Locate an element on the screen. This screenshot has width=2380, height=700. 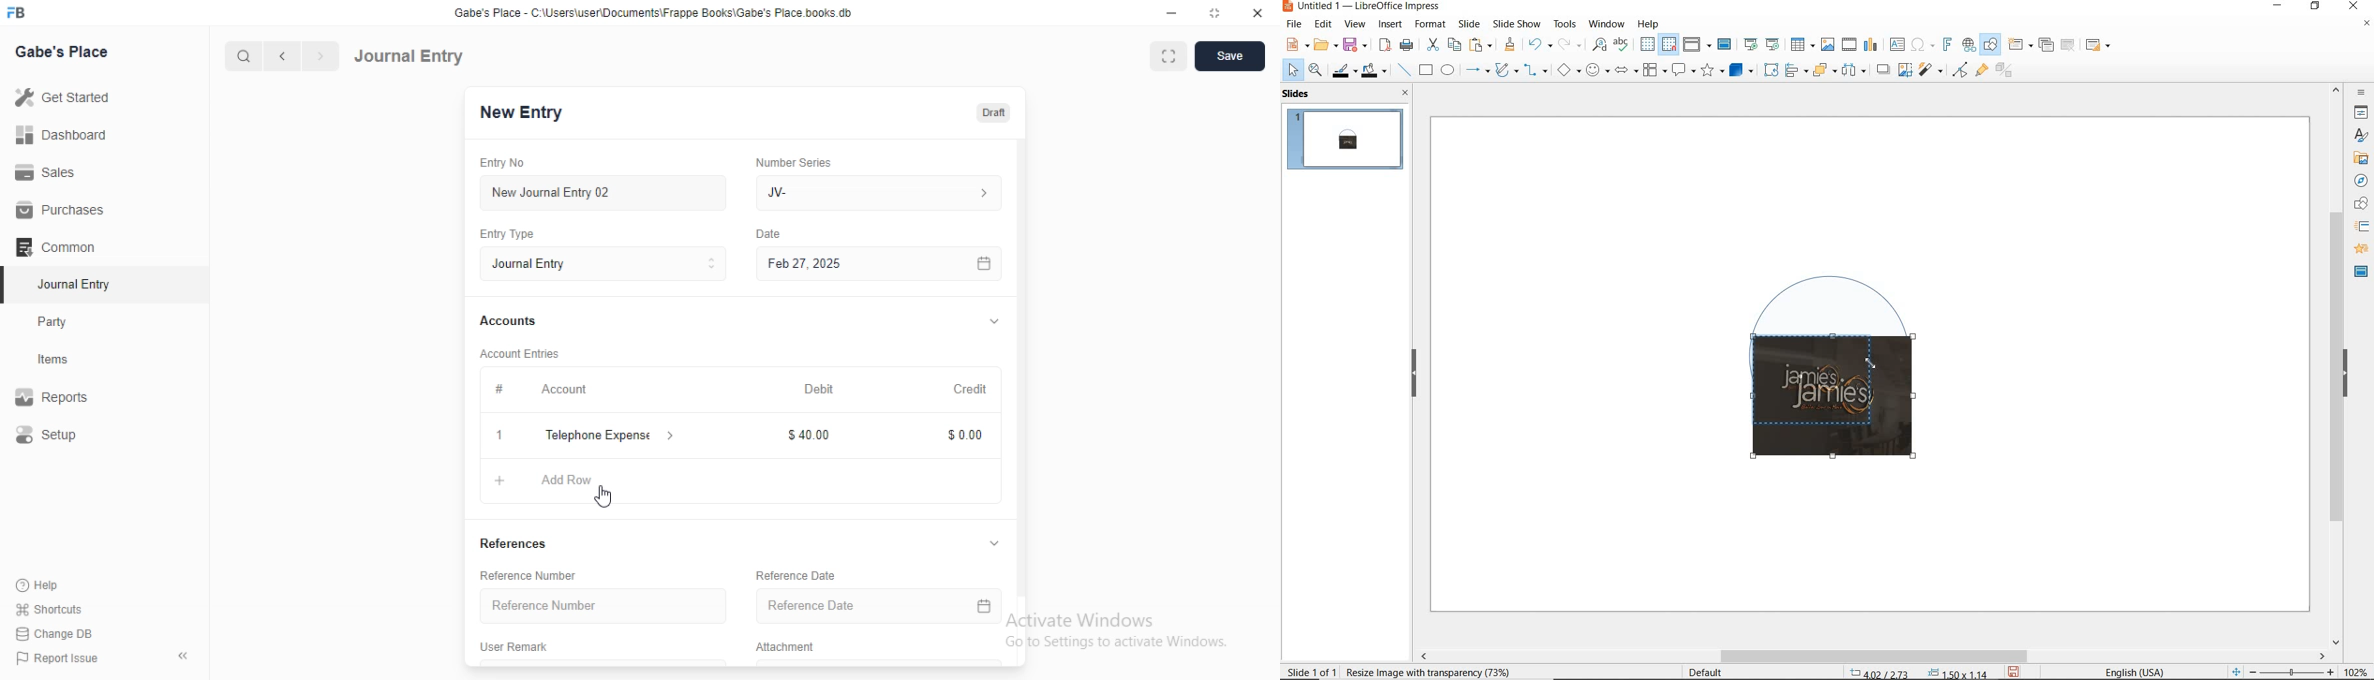
new is located at coordinates (1296, 44).